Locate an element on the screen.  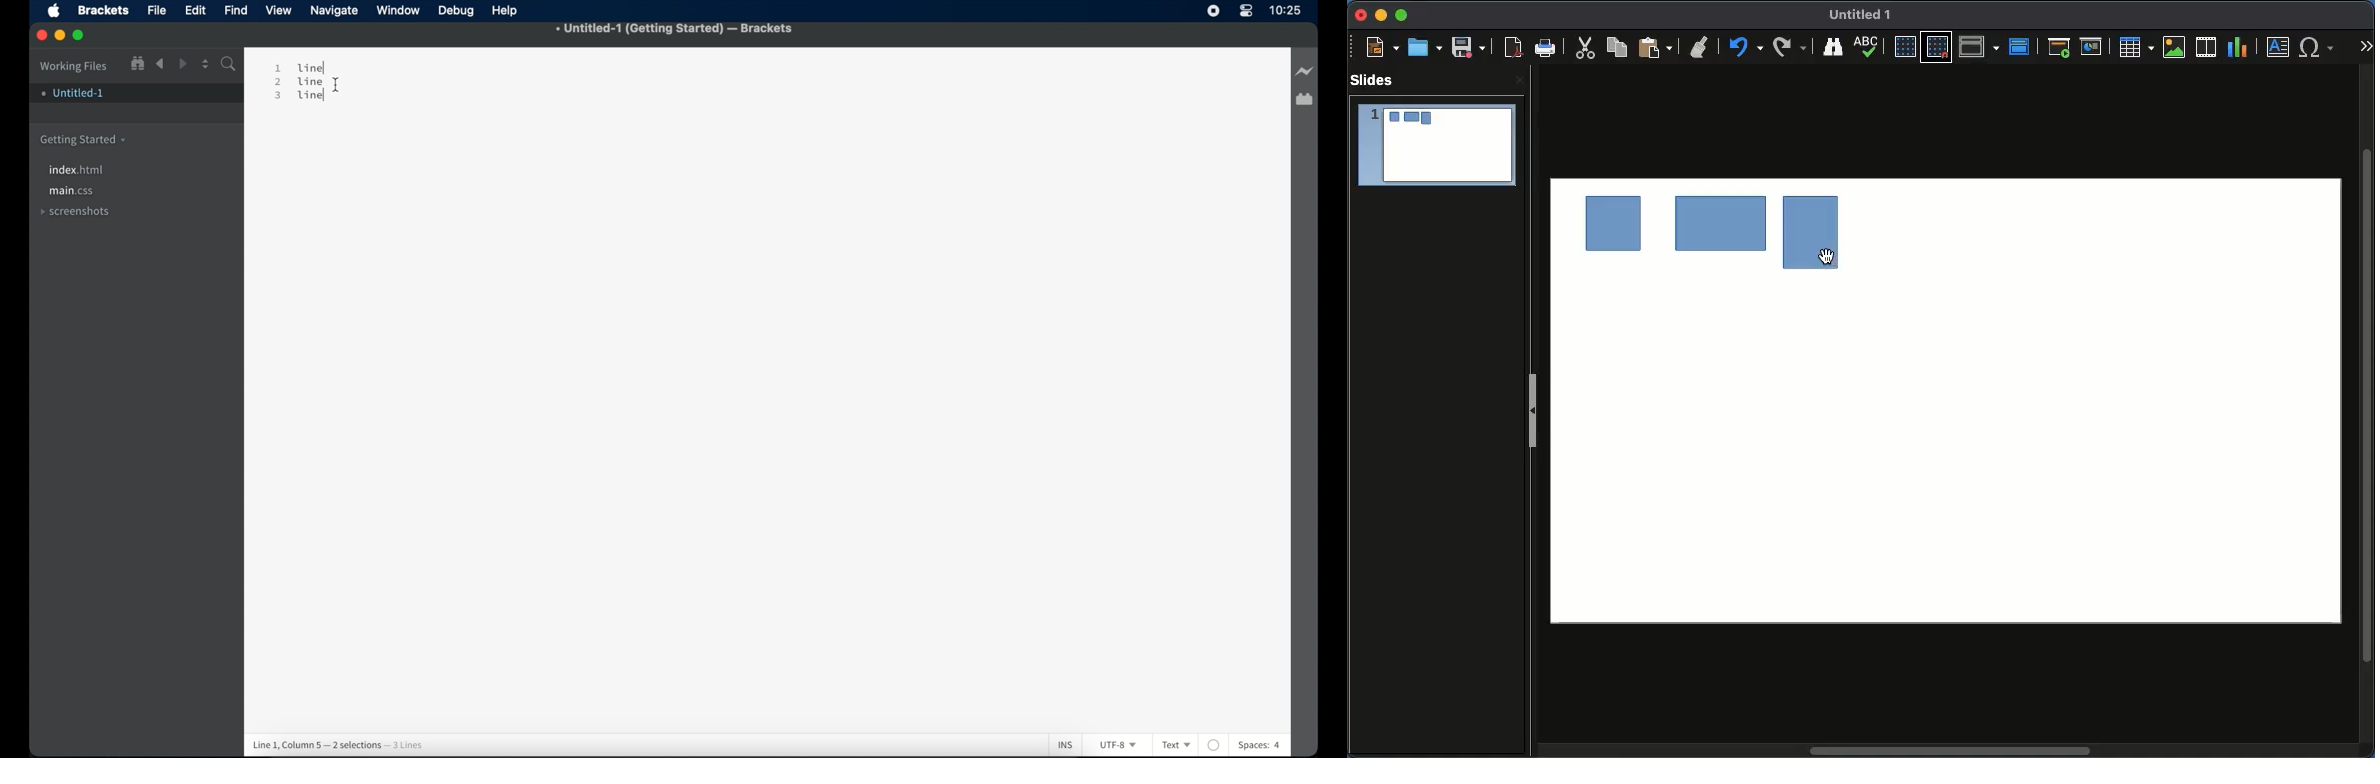
10;25 is located at coordinates (1286, 14).